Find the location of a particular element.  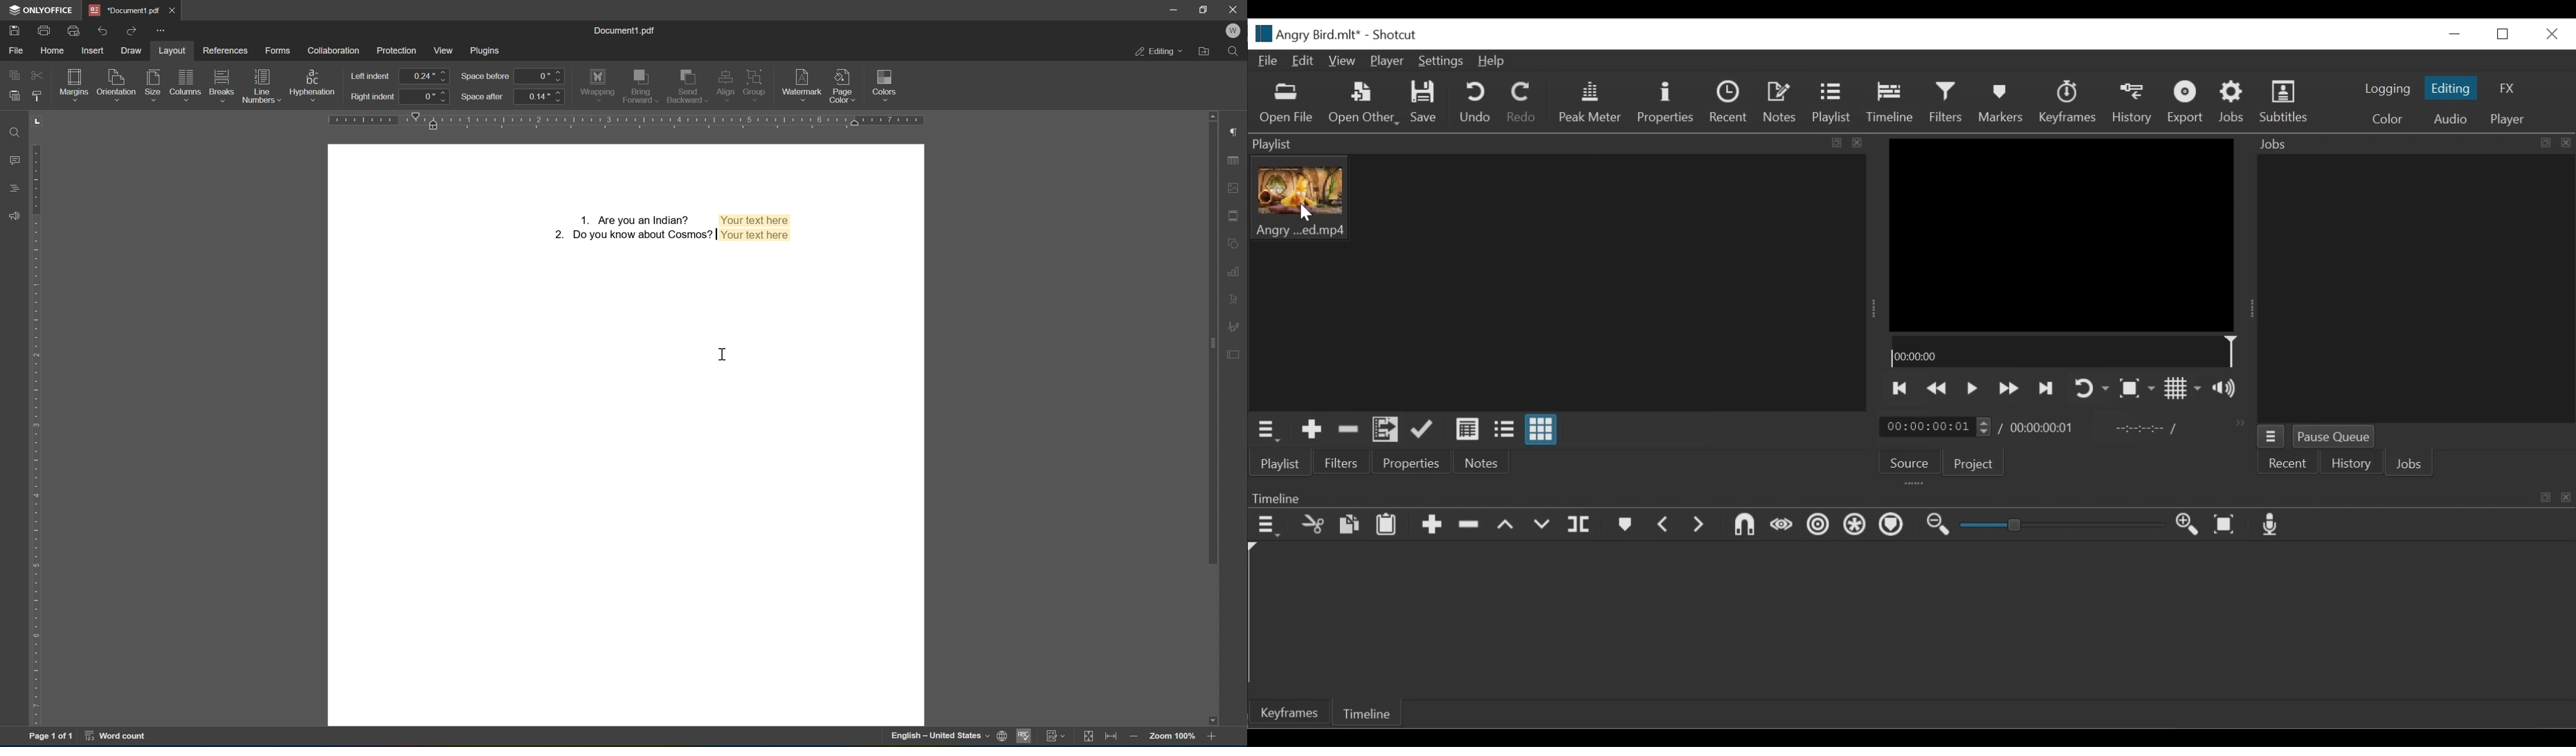

comments is located at coordinates (16, 160).